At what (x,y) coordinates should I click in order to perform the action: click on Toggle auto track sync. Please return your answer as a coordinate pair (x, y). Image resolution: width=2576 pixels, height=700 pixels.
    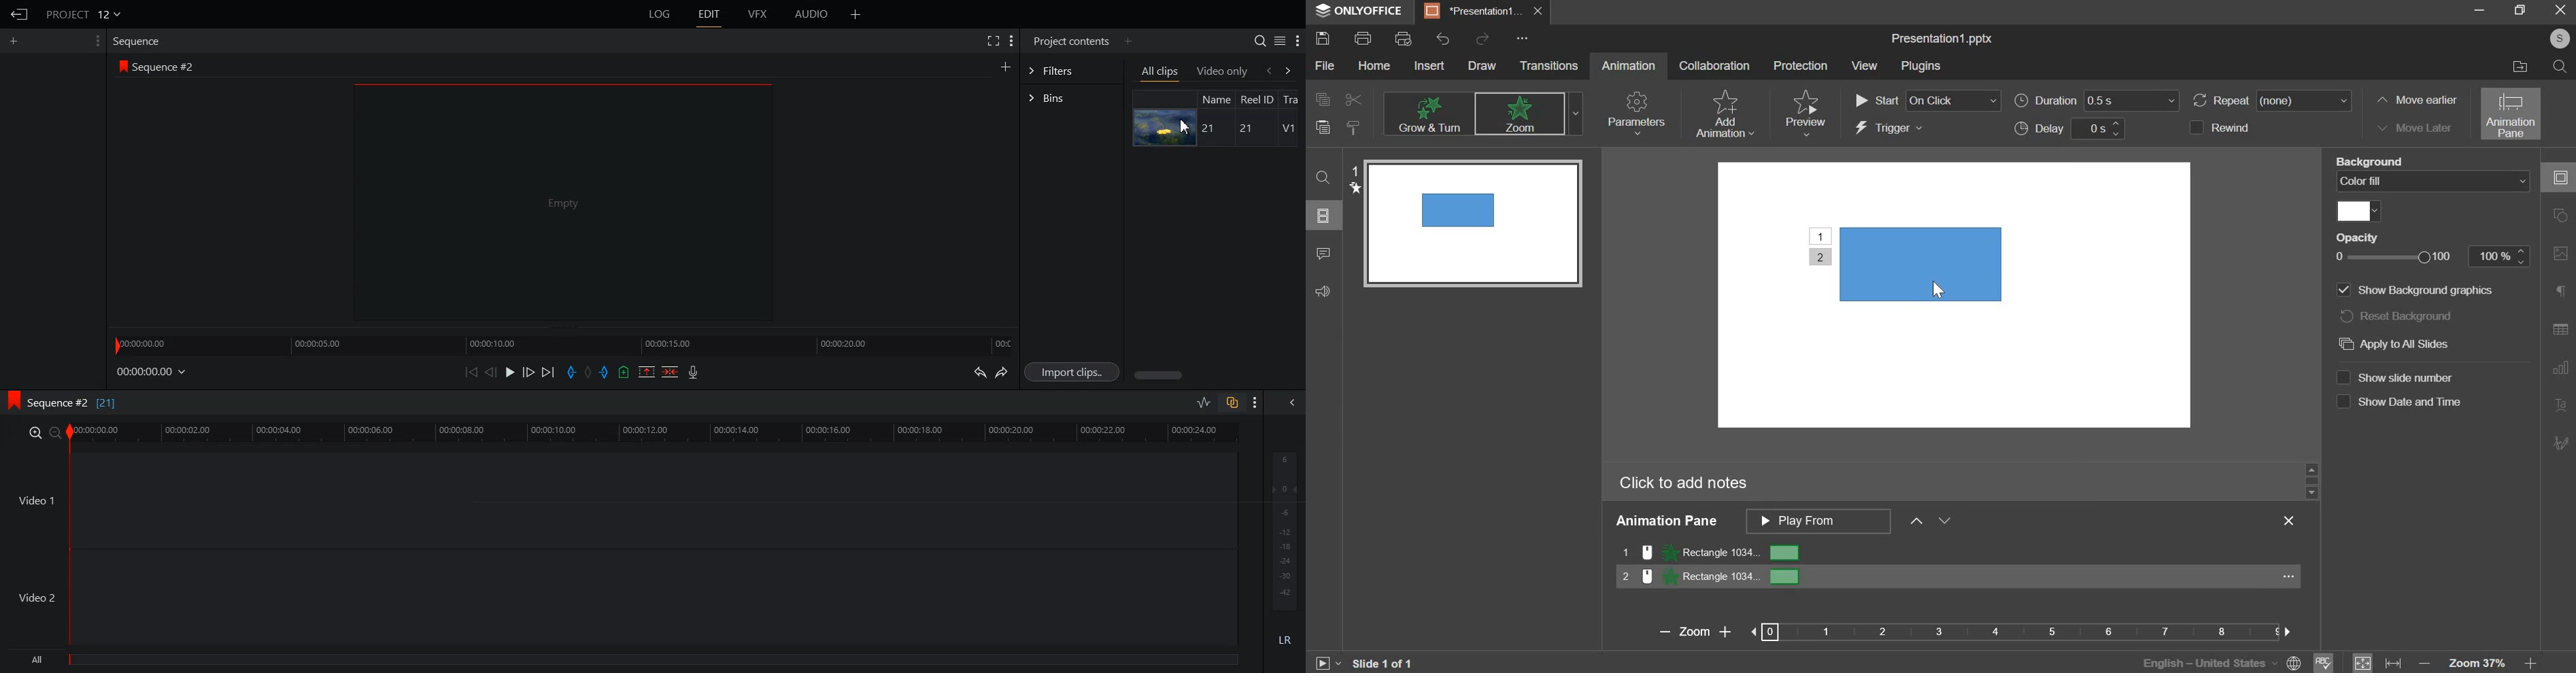
    Looking at the image, I should click on (1232, 402).